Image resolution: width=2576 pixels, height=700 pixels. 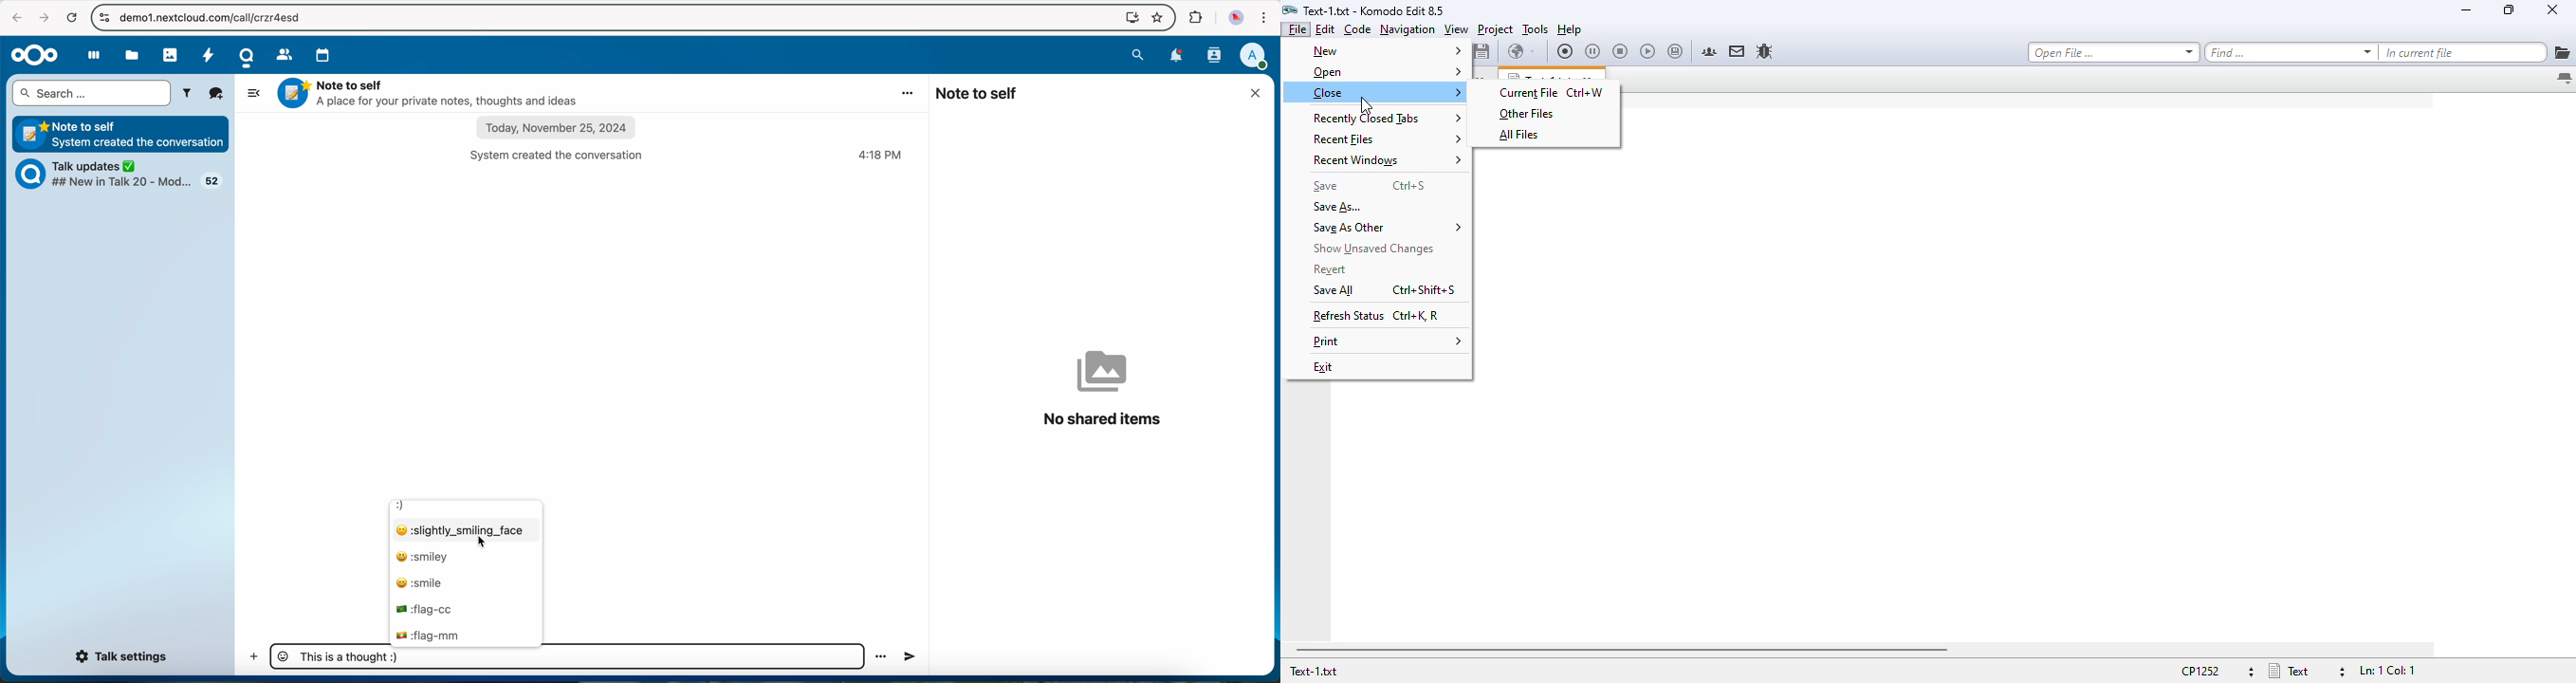 What do you see at coordinates (1138, 55) in the screenshot?
I see `search` at bounding box center [1138, 55].